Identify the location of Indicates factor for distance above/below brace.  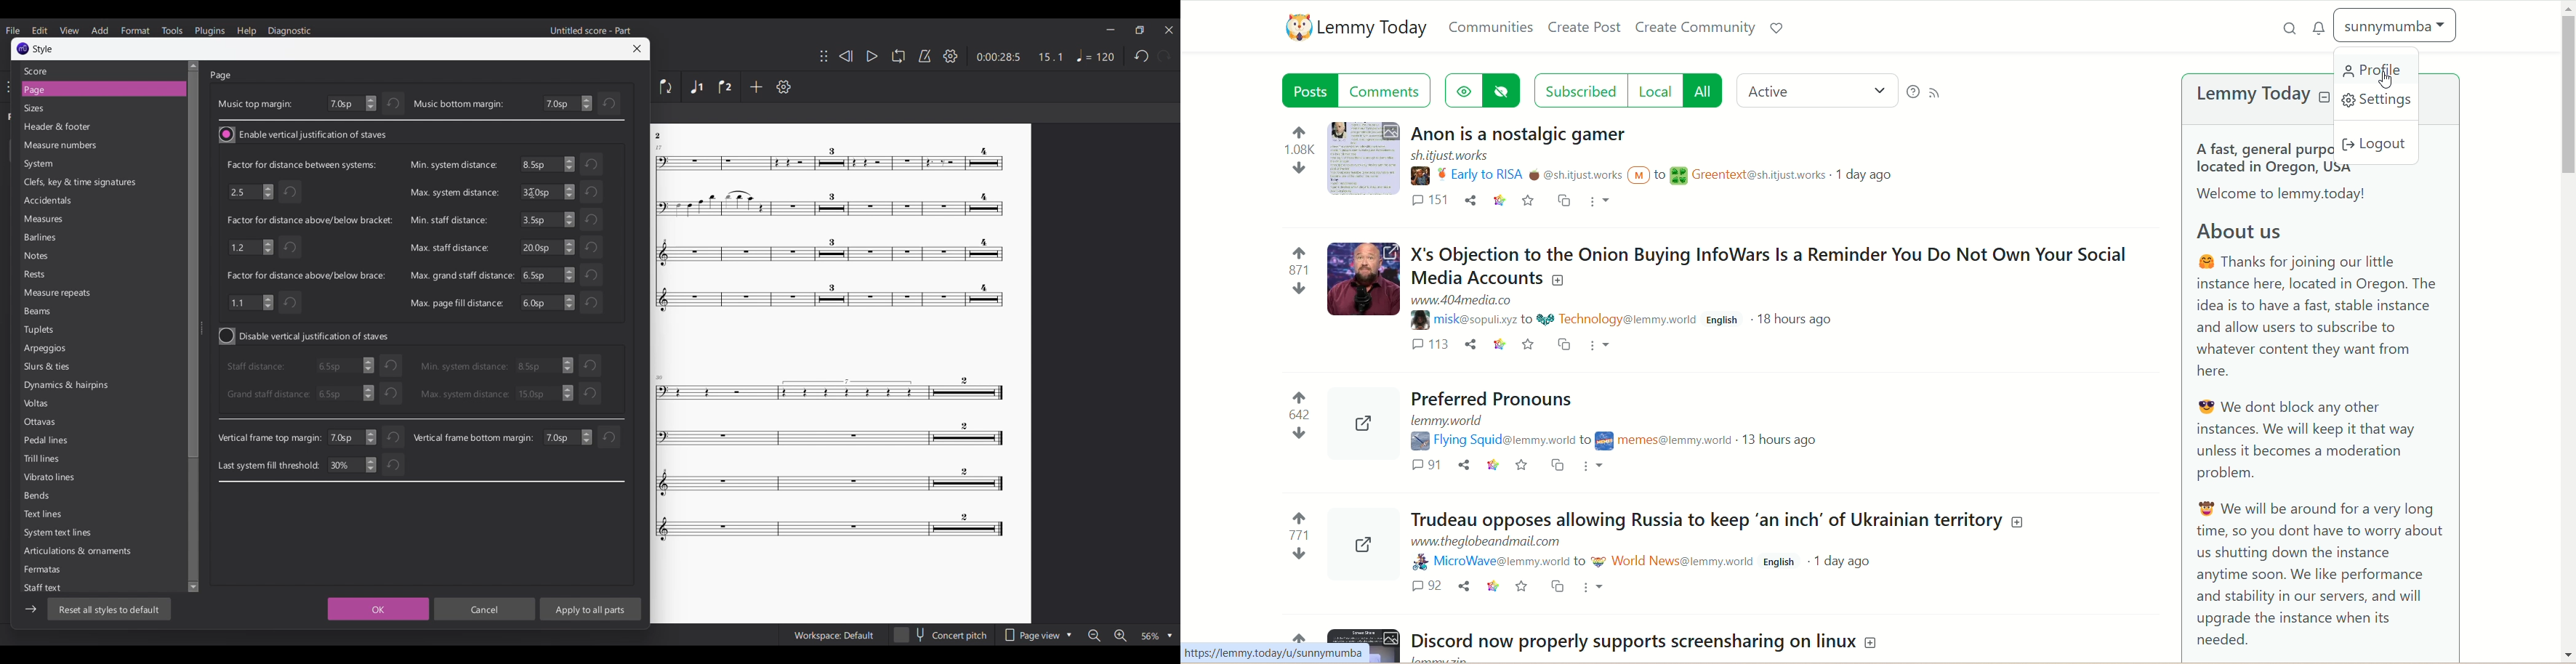
(308, 275).